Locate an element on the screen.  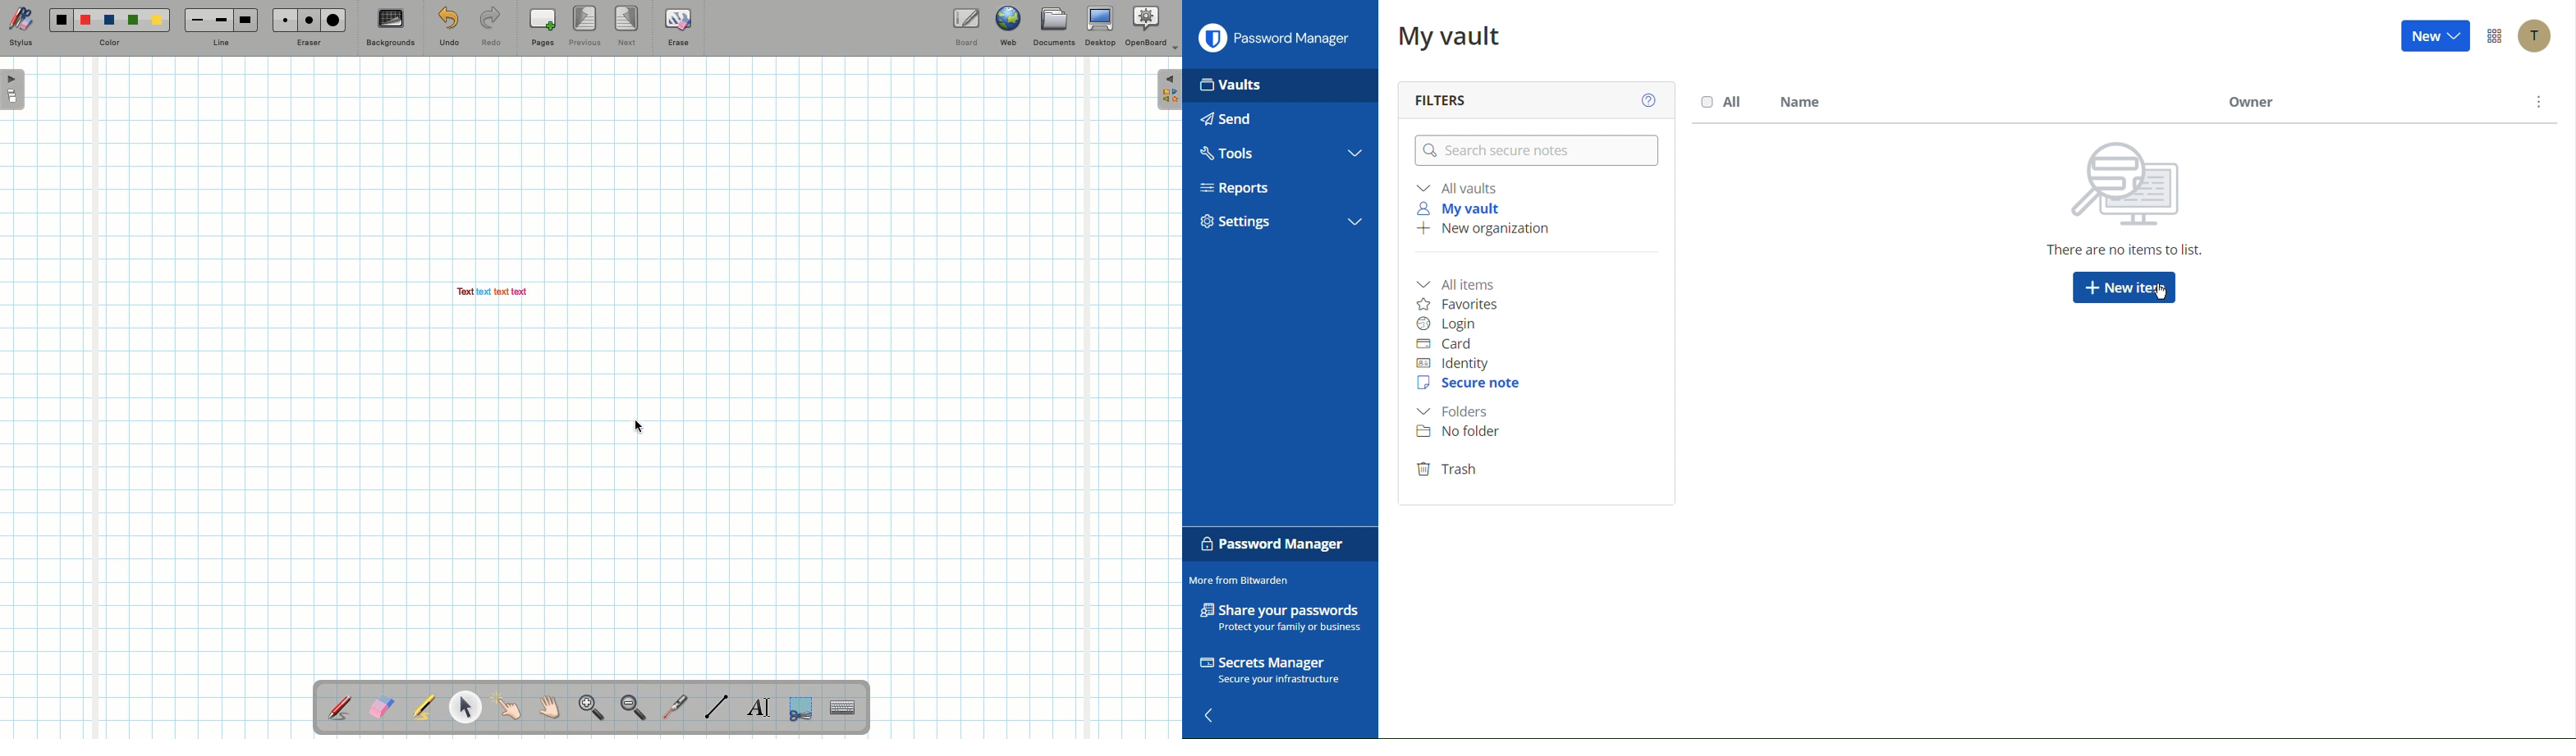
Login is located at coordinates (1452, 322).